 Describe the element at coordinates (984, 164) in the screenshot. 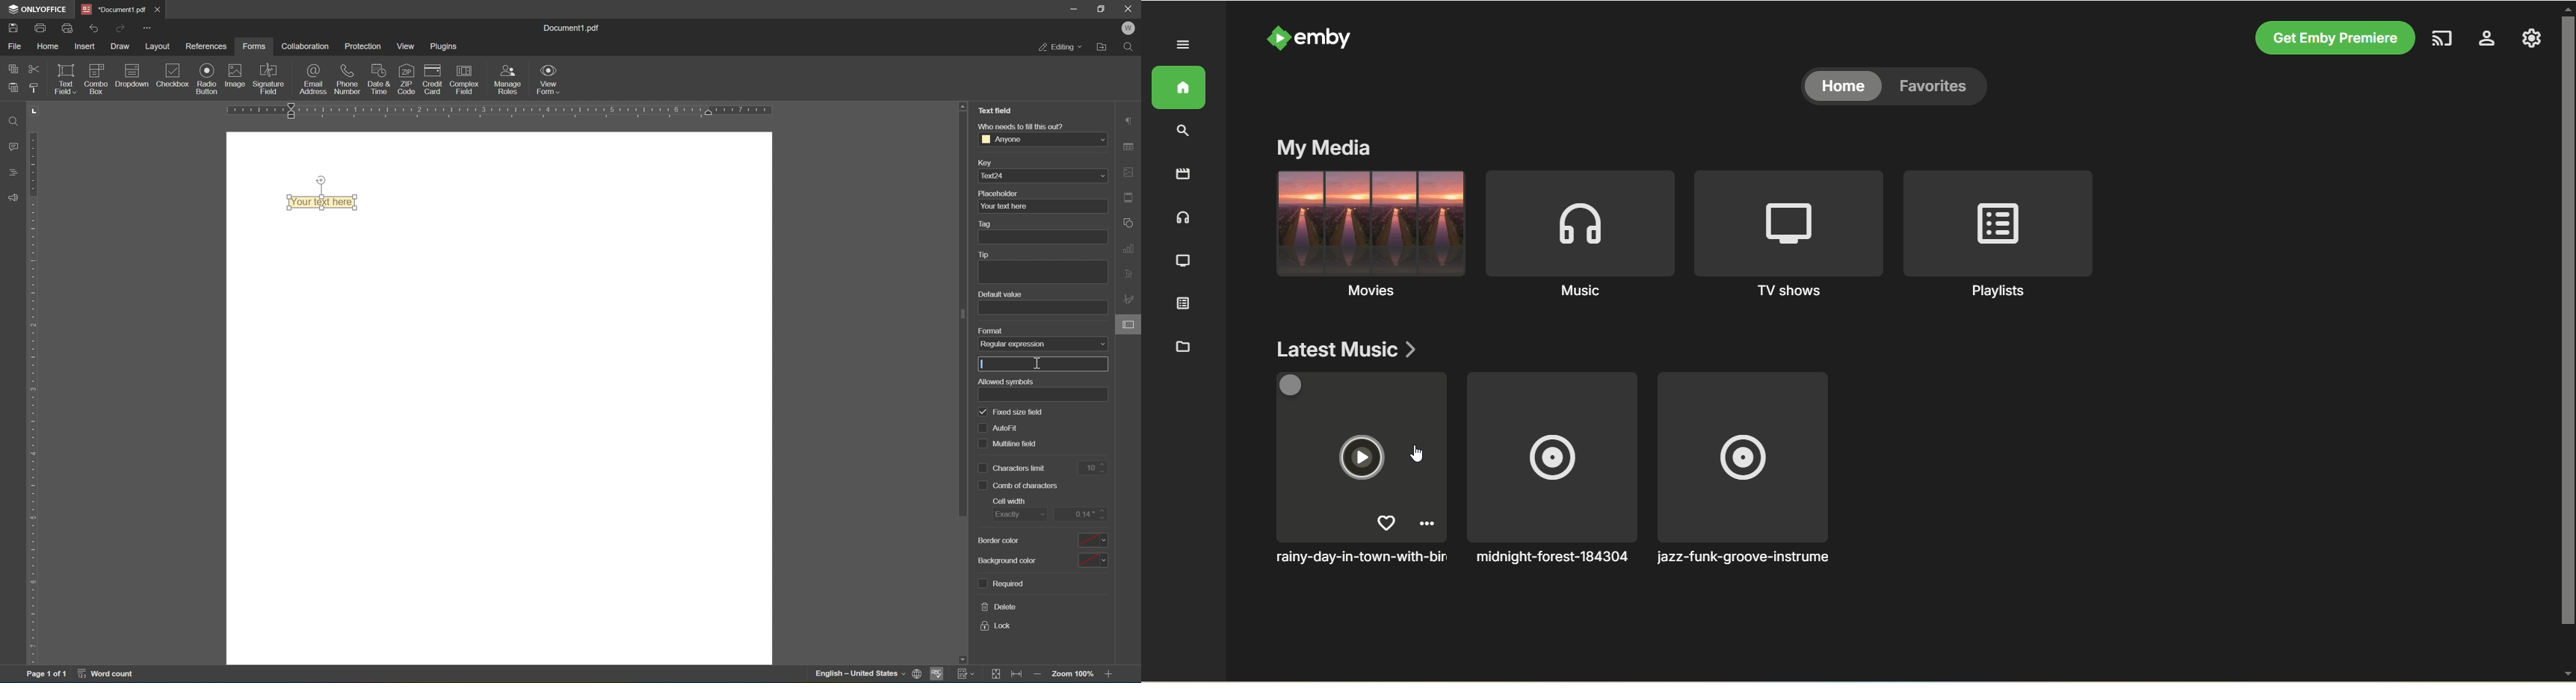

I see `key` at that location.